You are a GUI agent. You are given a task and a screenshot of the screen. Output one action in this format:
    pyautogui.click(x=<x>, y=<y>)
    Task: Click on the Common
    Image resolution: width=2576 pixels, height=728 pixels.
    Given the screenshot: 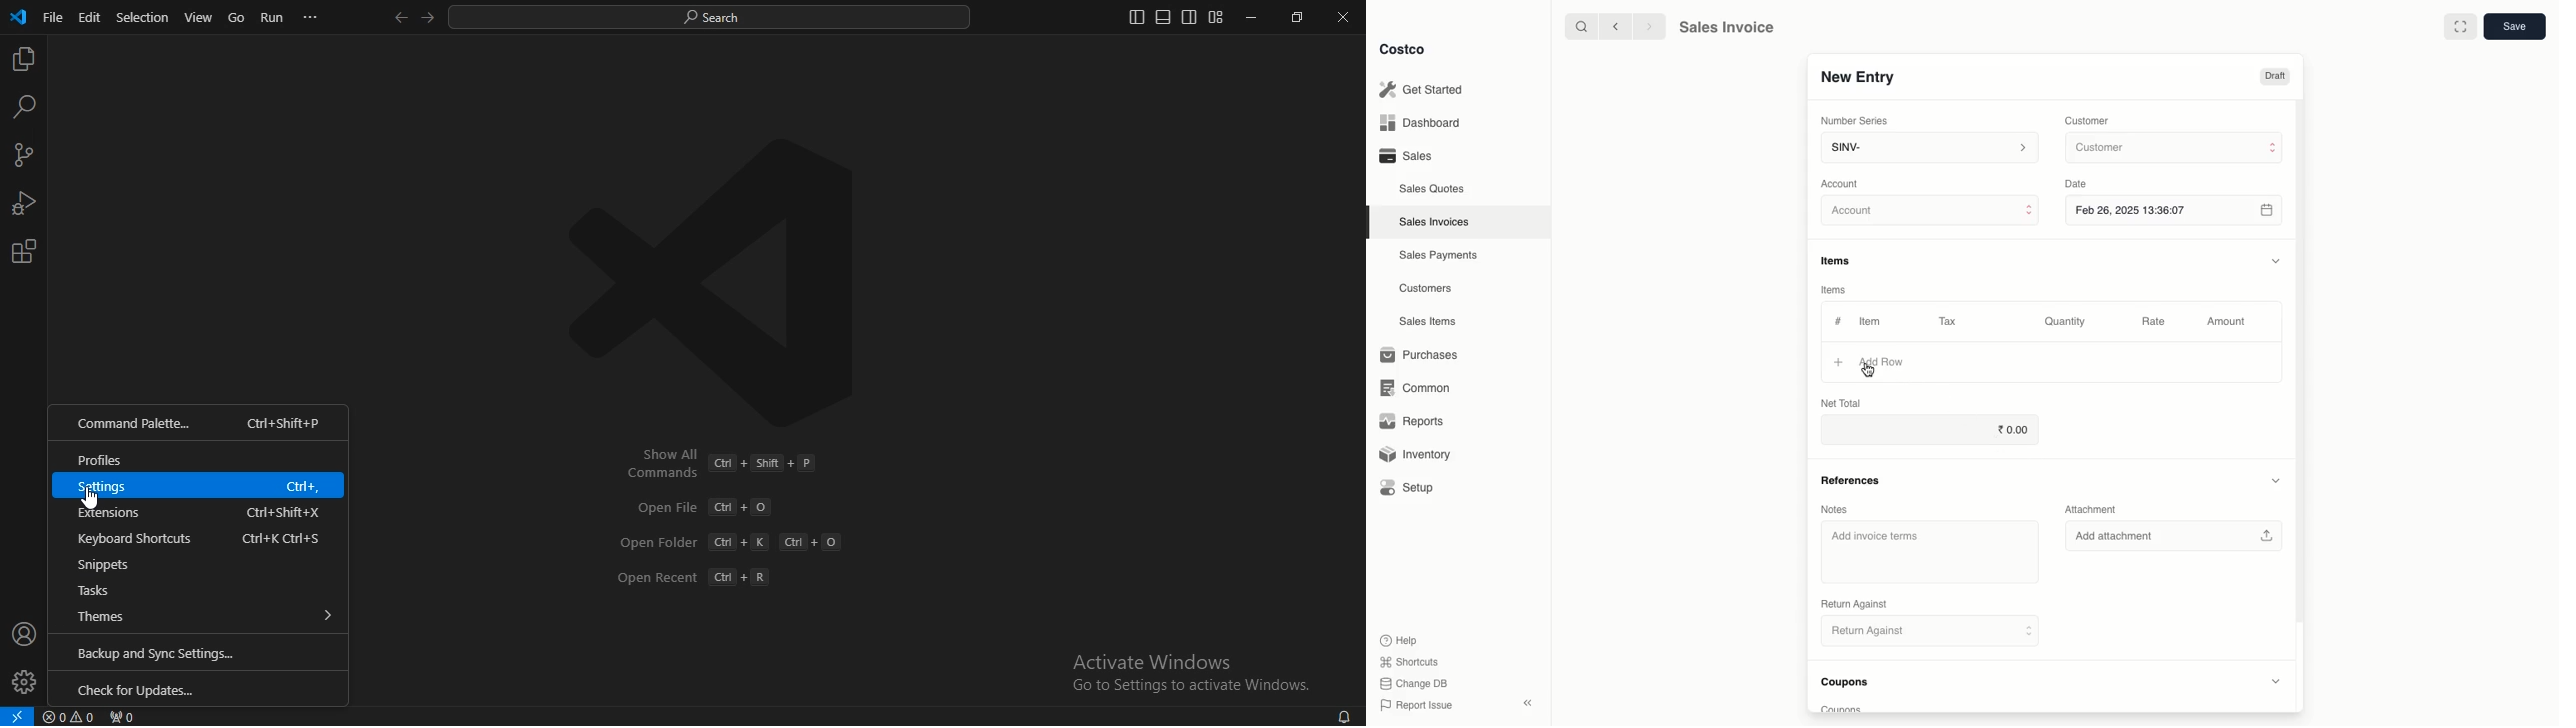 What is the action you would take?
    pyautogui.click(x=1422, y=388)
    